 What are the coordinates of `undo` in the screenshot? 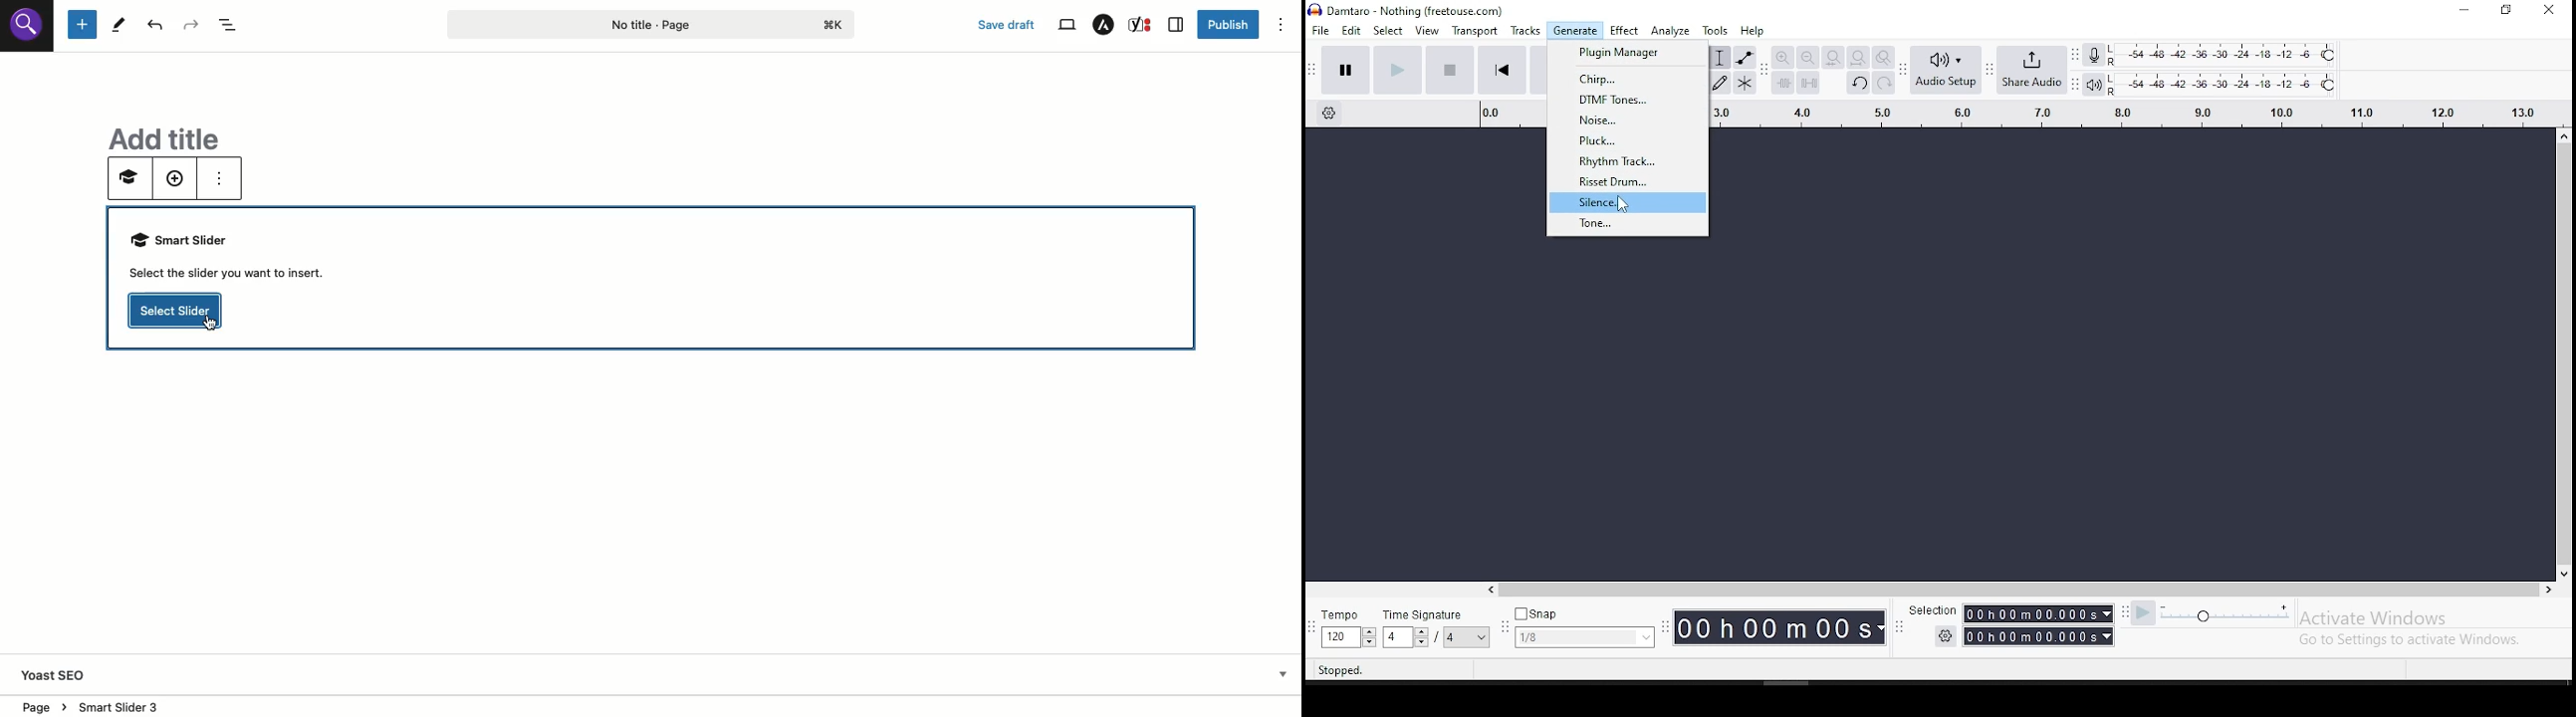 It's located at (1859, 82).